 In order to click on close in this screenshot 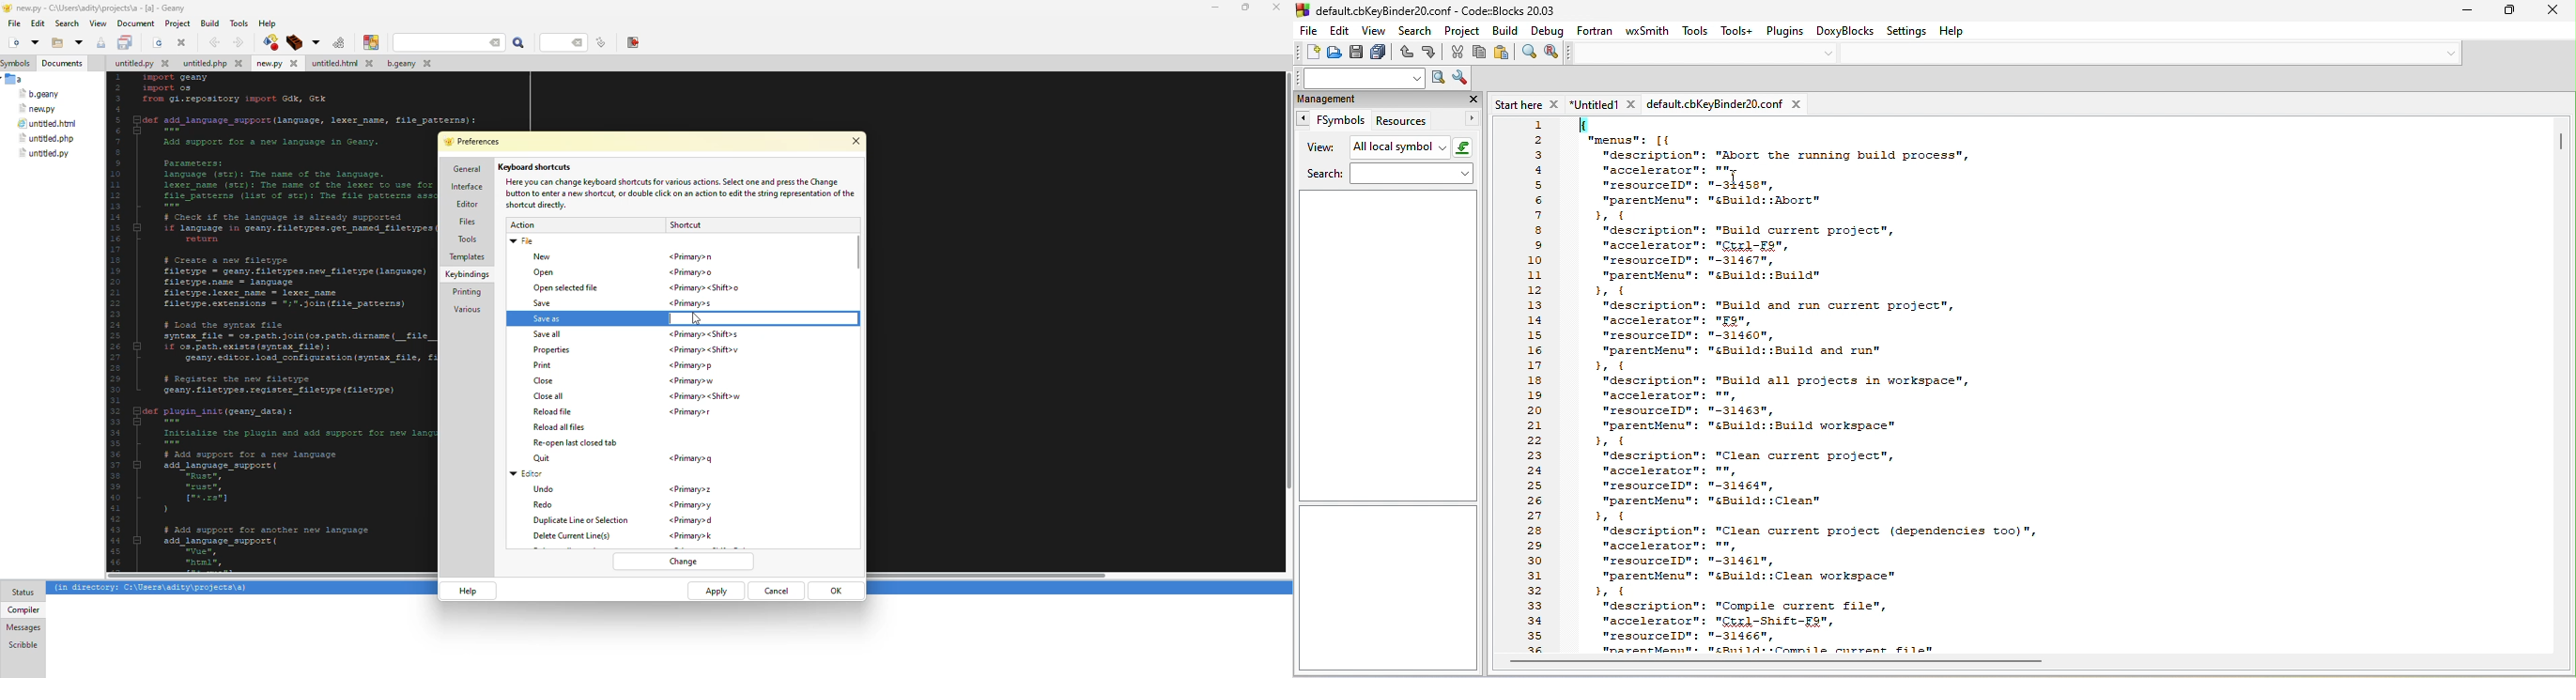, I will do `click(2555, 12)`.